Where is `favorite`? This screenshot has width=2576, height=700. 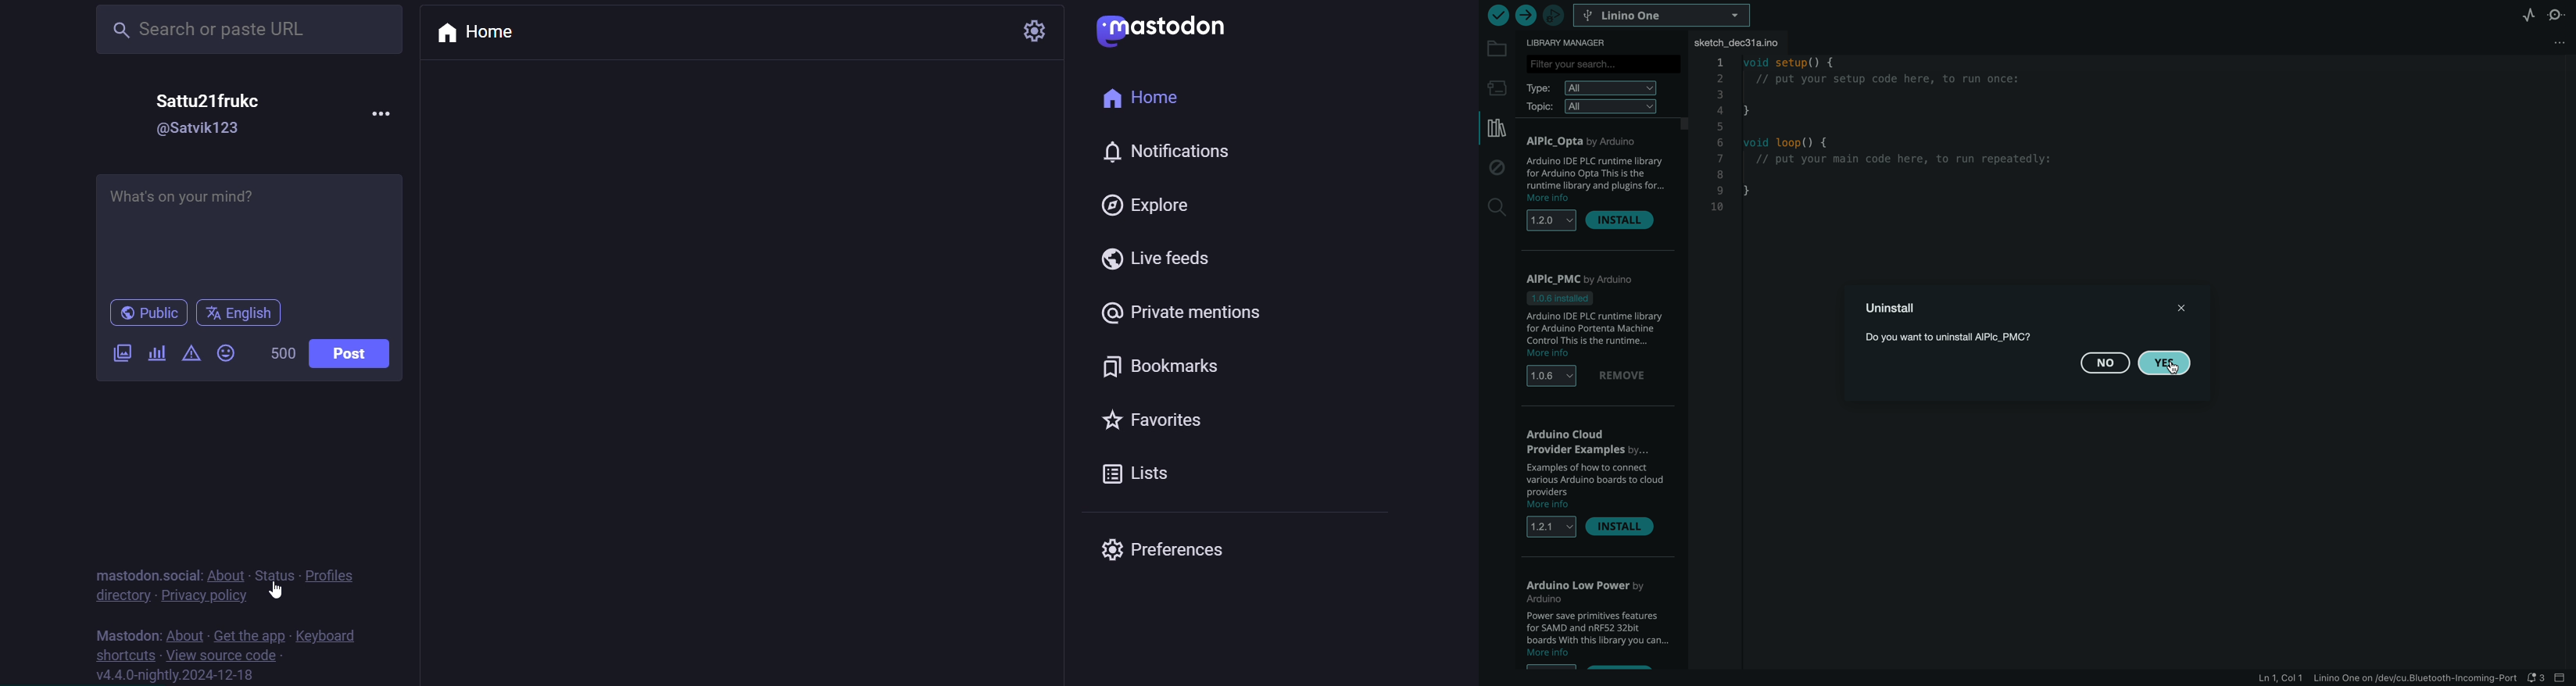
favorite is located at coordinates (1151, 419).